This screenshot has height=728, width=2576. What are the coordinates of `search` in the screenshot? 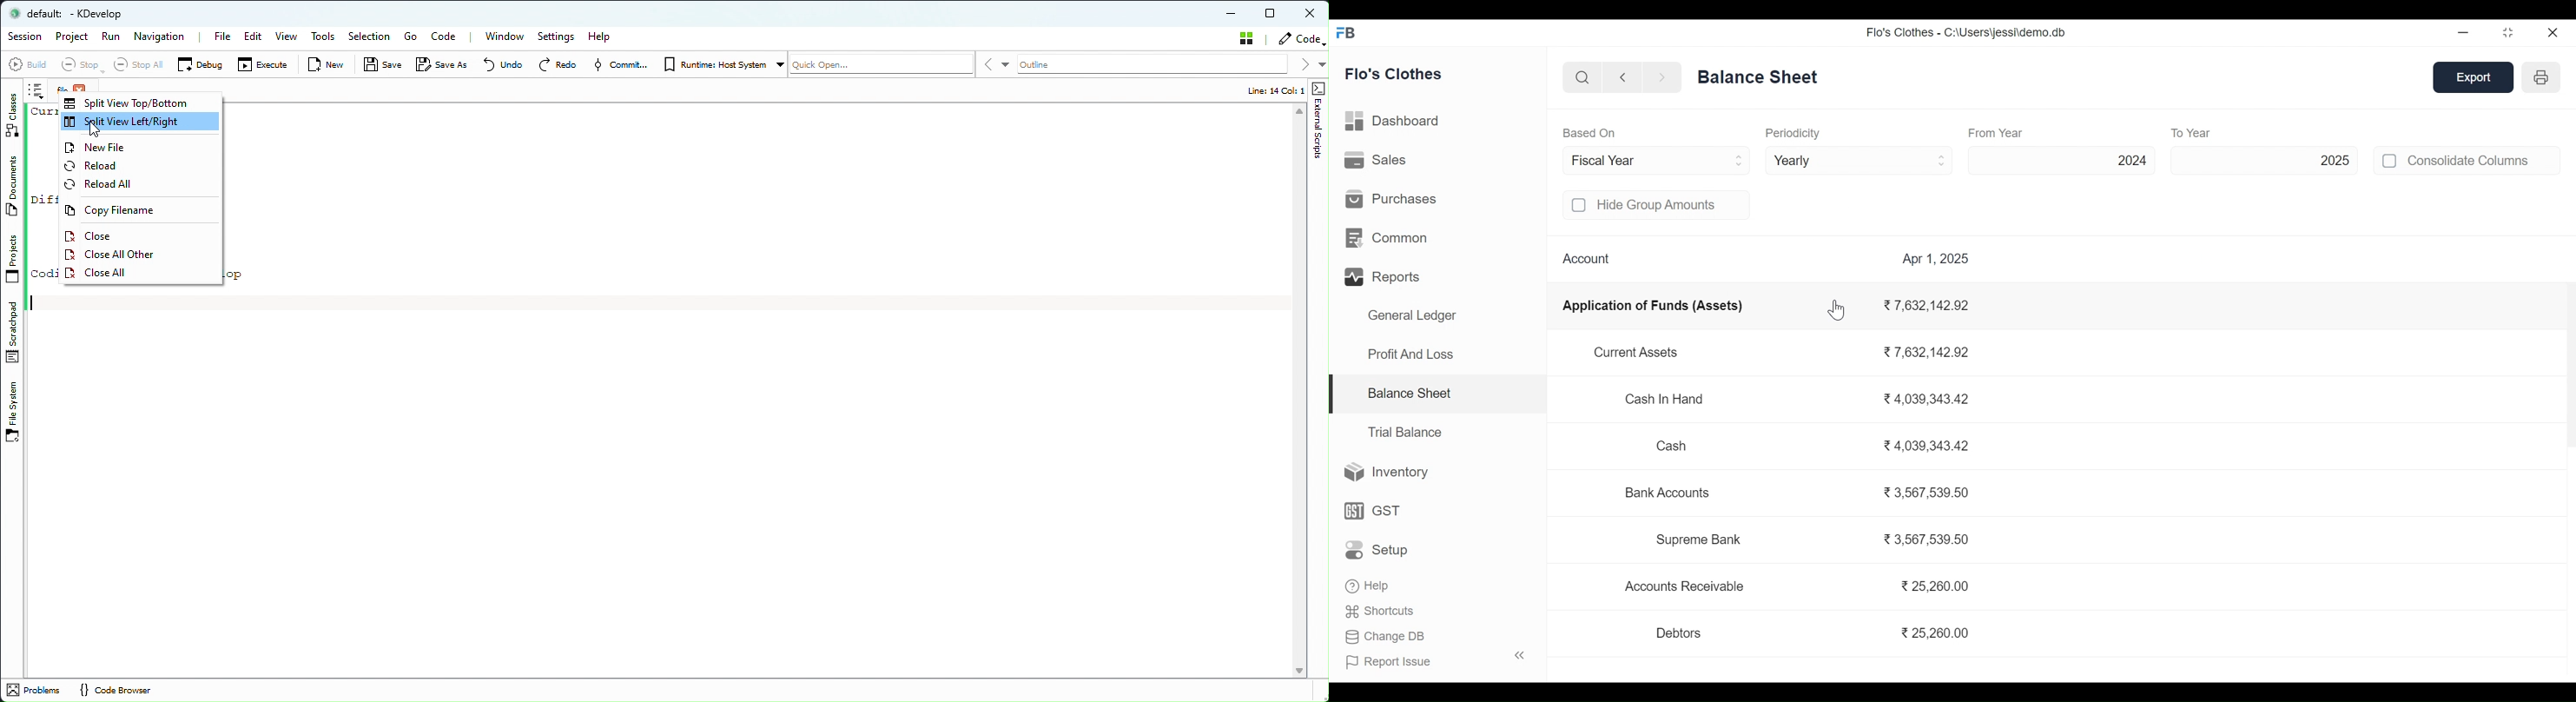 It's located at (1584, 79).